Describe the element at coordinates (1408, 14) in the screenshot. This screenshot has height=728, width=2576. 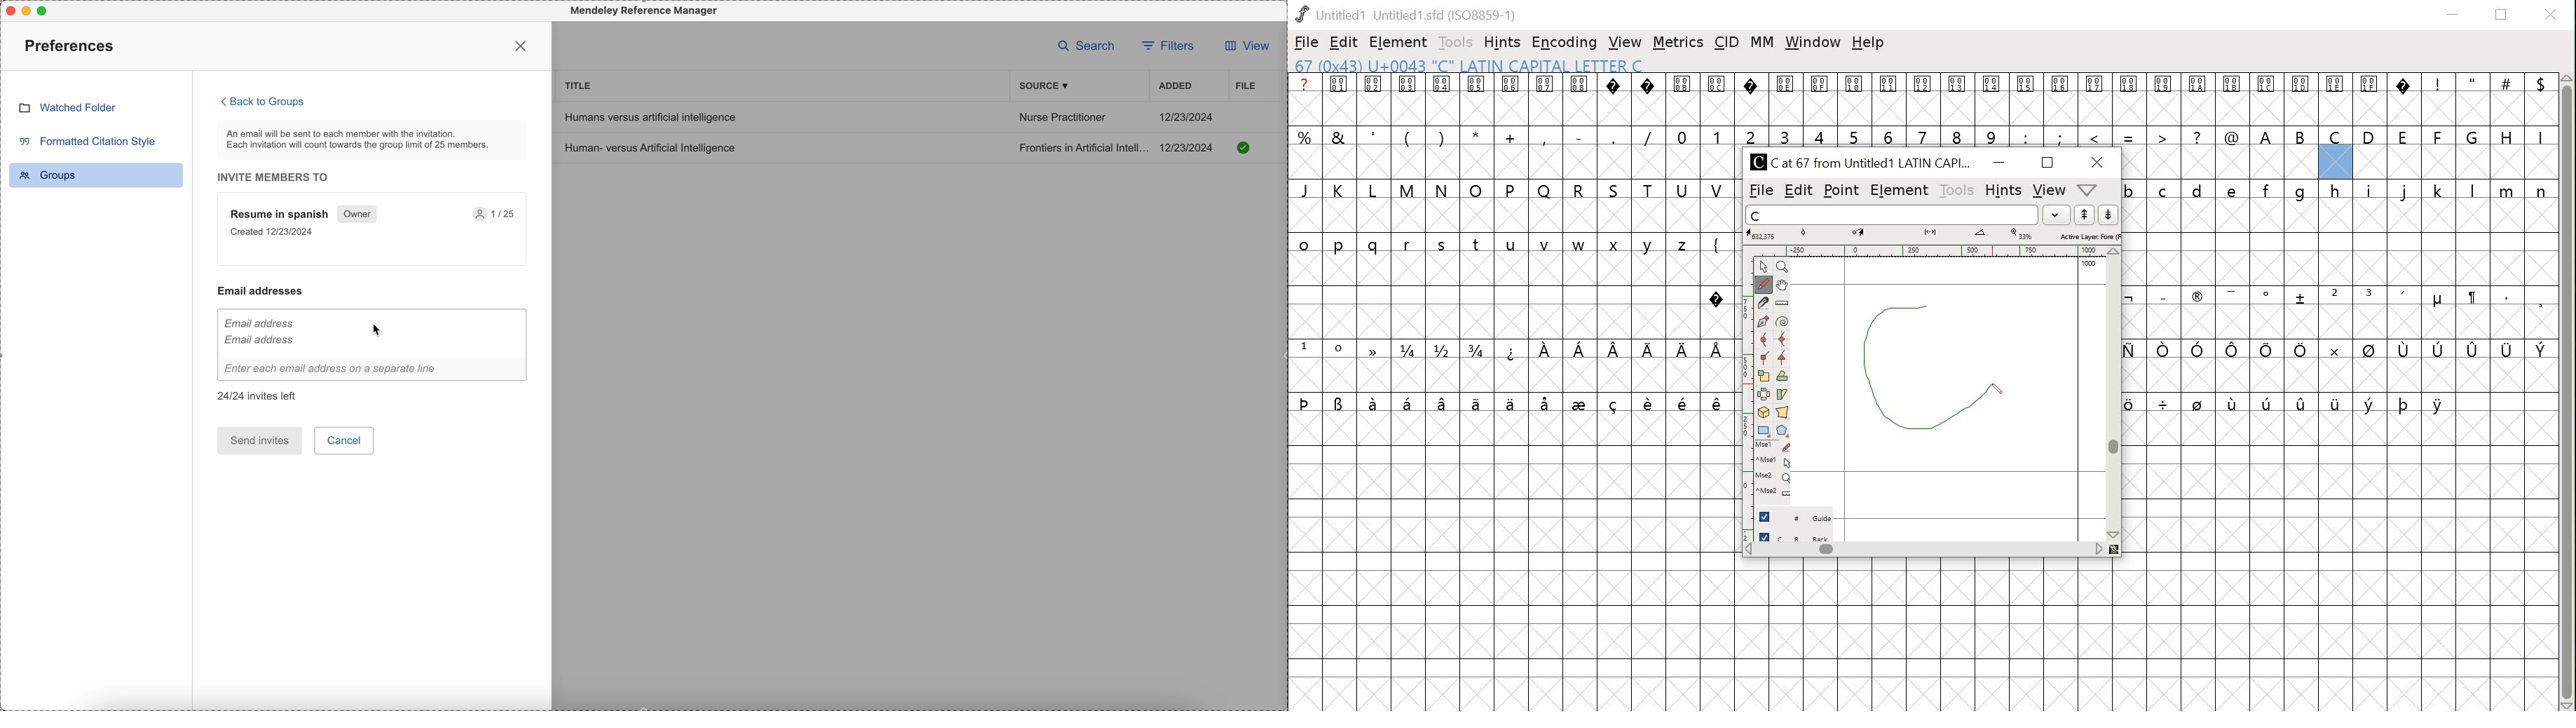
I see `Untitled1 Untitled 1.sfd (IS08859-1)` at that location.